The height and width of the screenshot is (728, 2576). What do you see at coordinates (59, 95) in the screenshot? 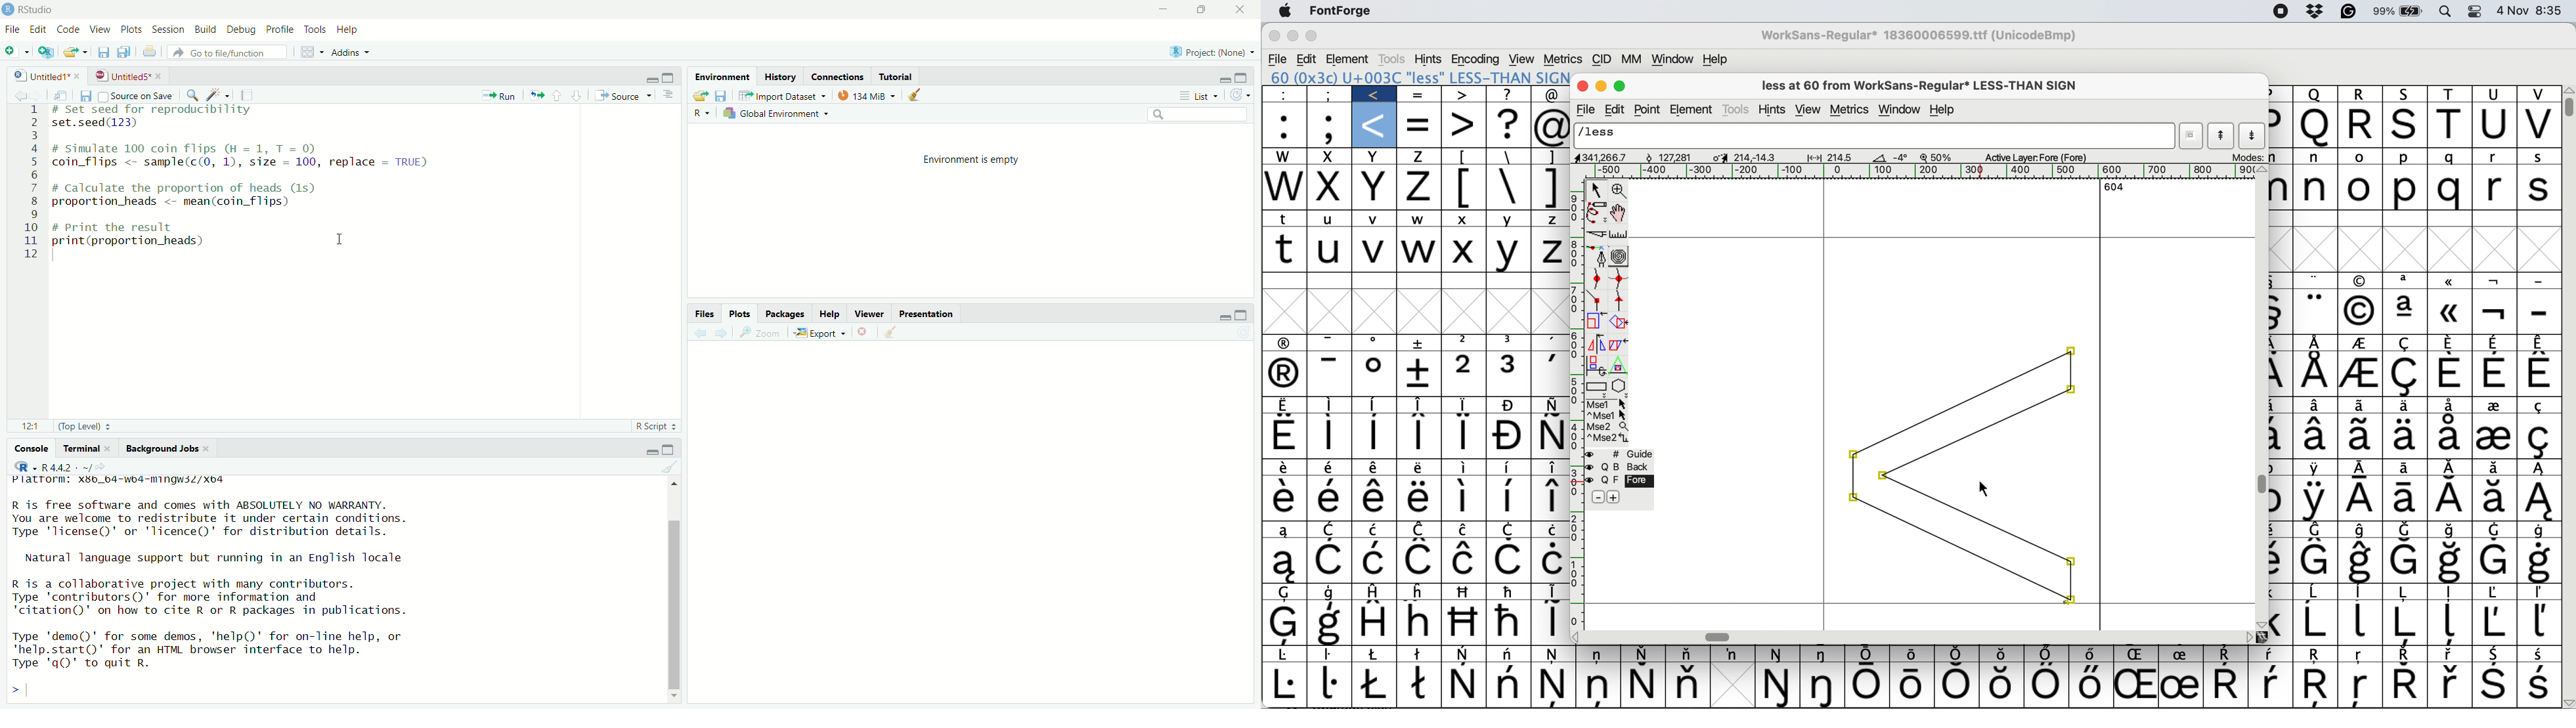
I see `show in new window` at bounding box center [59, 95].